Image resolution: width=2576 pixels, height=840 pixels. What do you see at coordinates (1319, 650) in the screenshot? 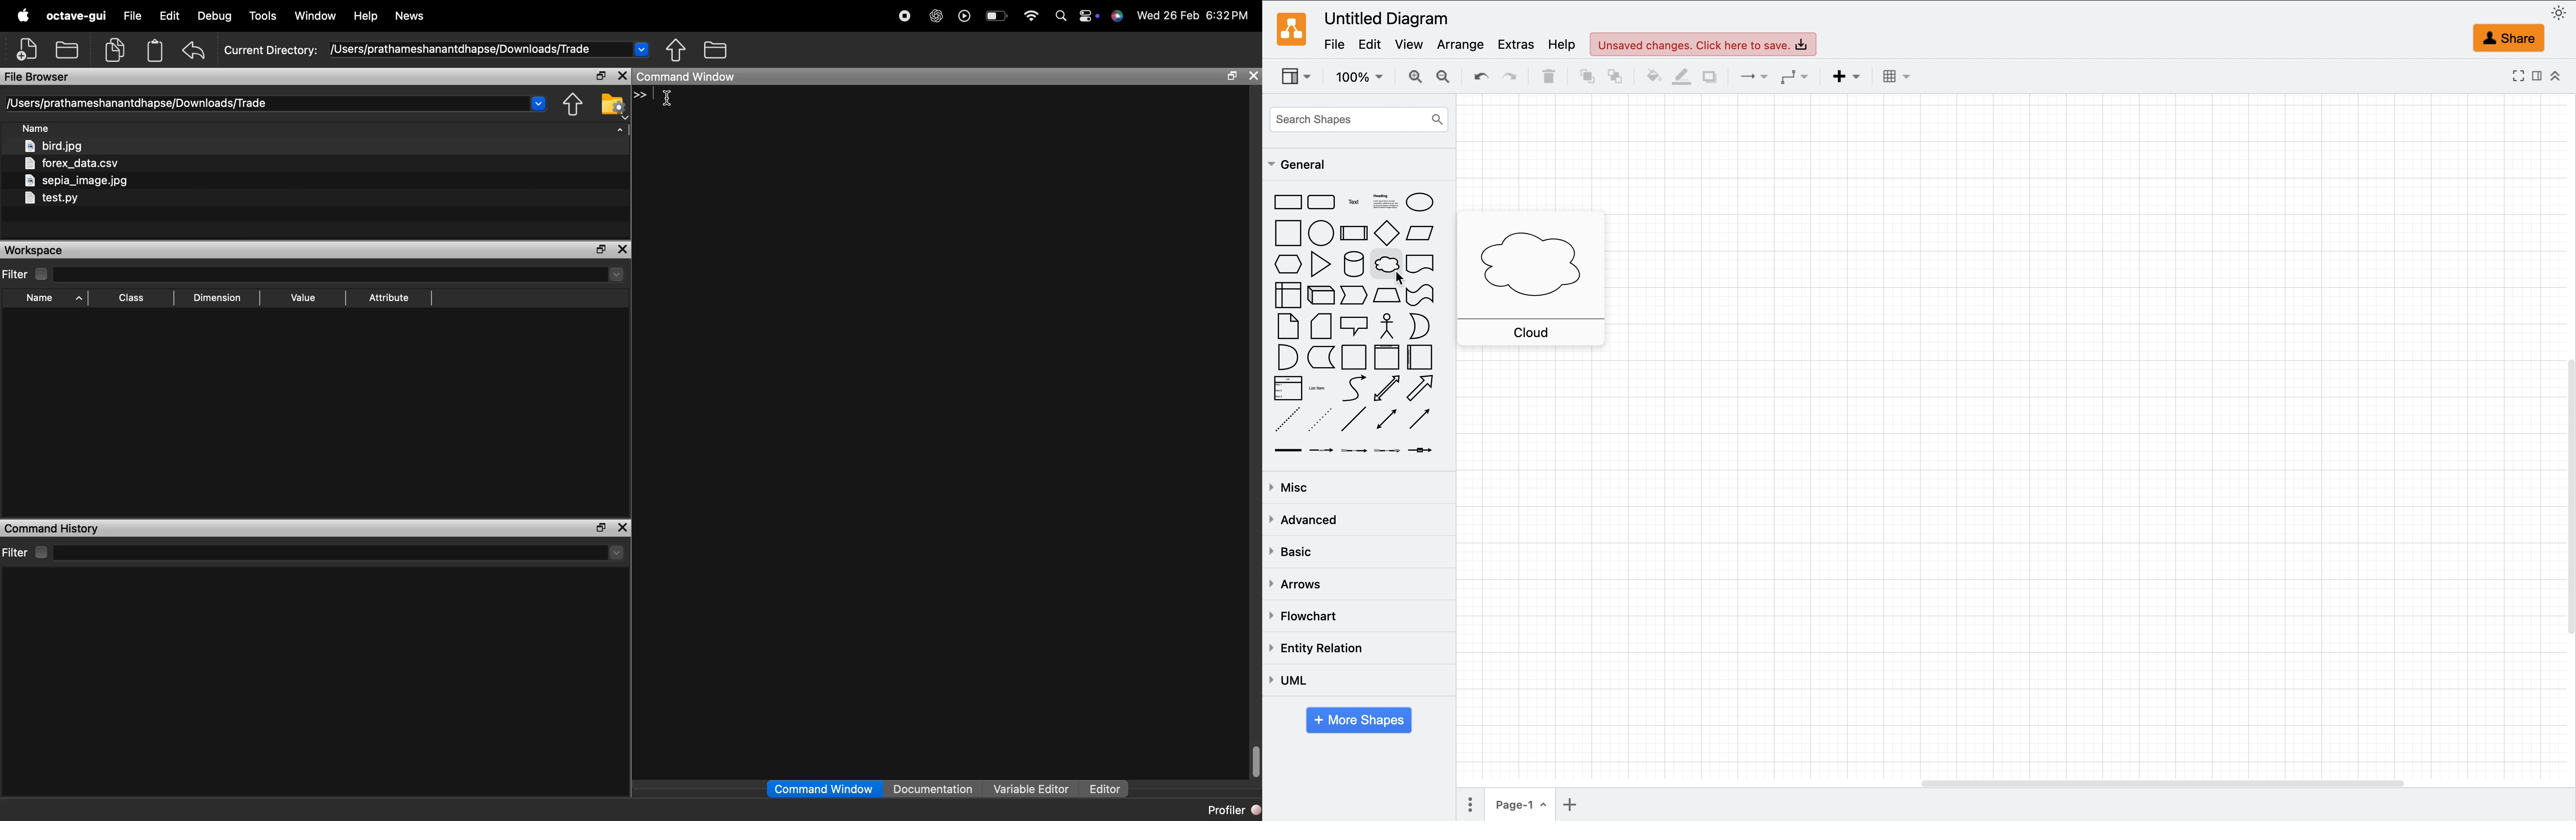
I see `entity relation` at bounding box center [1319, 650].